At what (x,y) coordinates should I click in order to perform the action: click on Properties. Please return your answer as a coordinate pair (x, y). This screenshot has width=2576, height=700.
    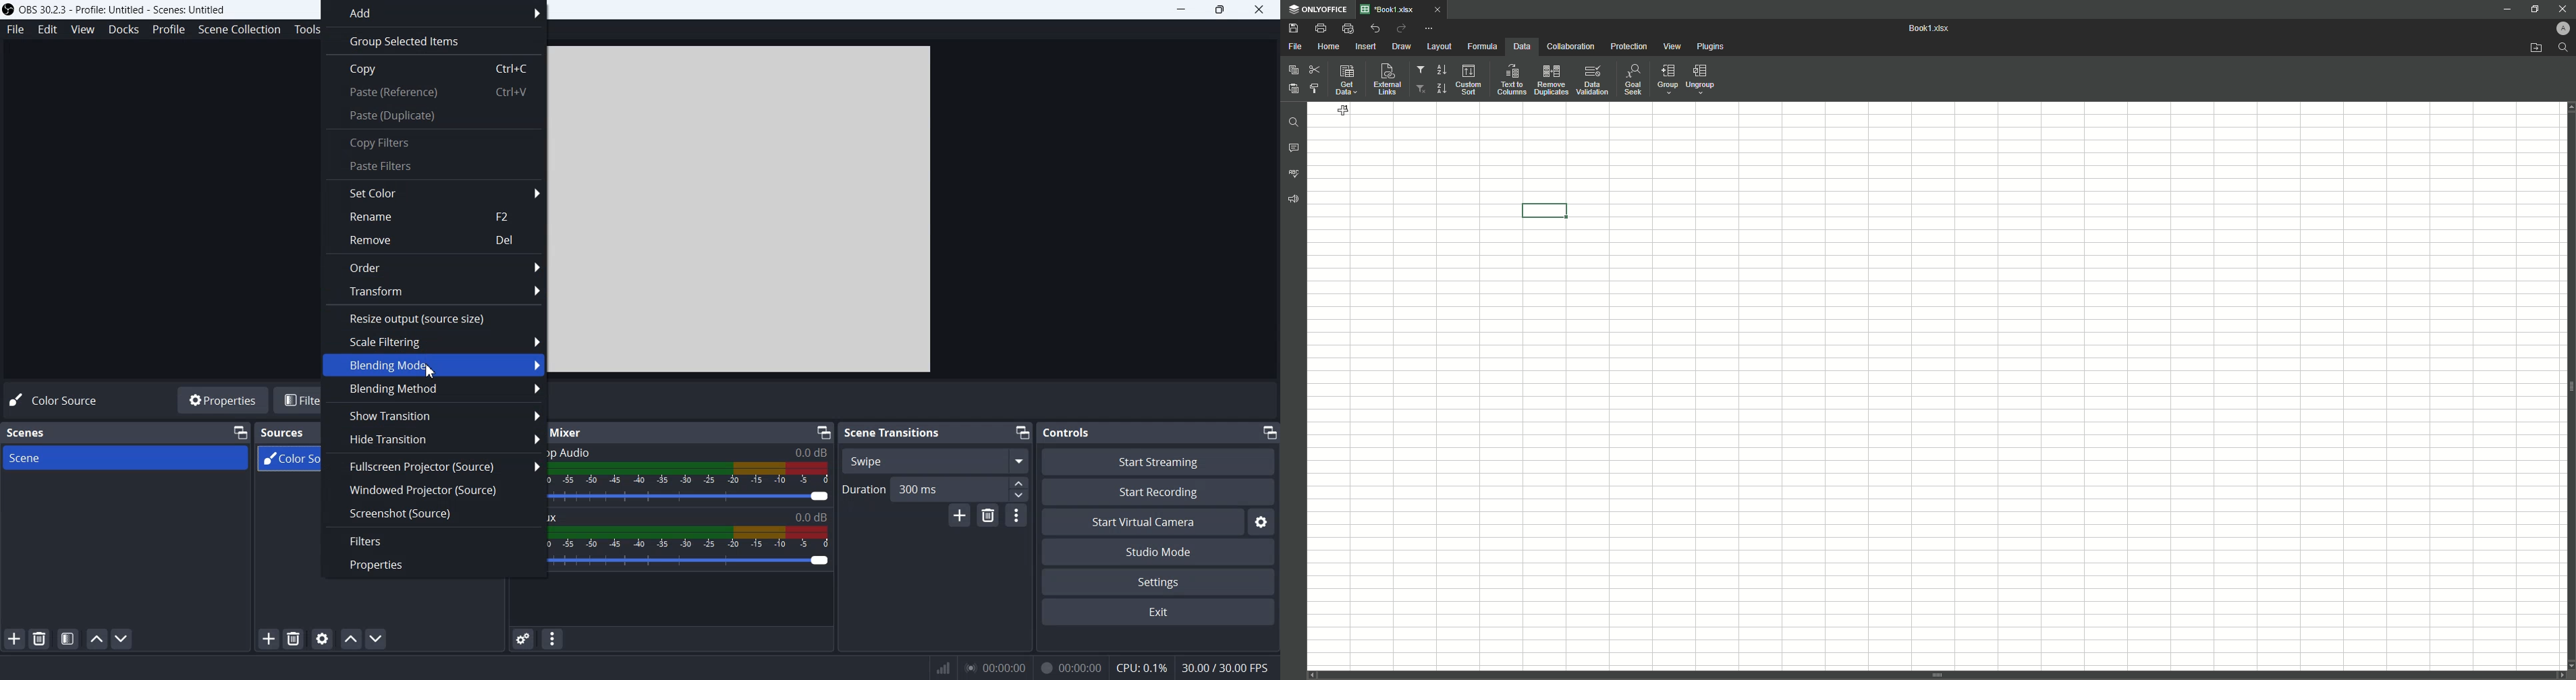
    Looking at the image, I should click on (434, 564).